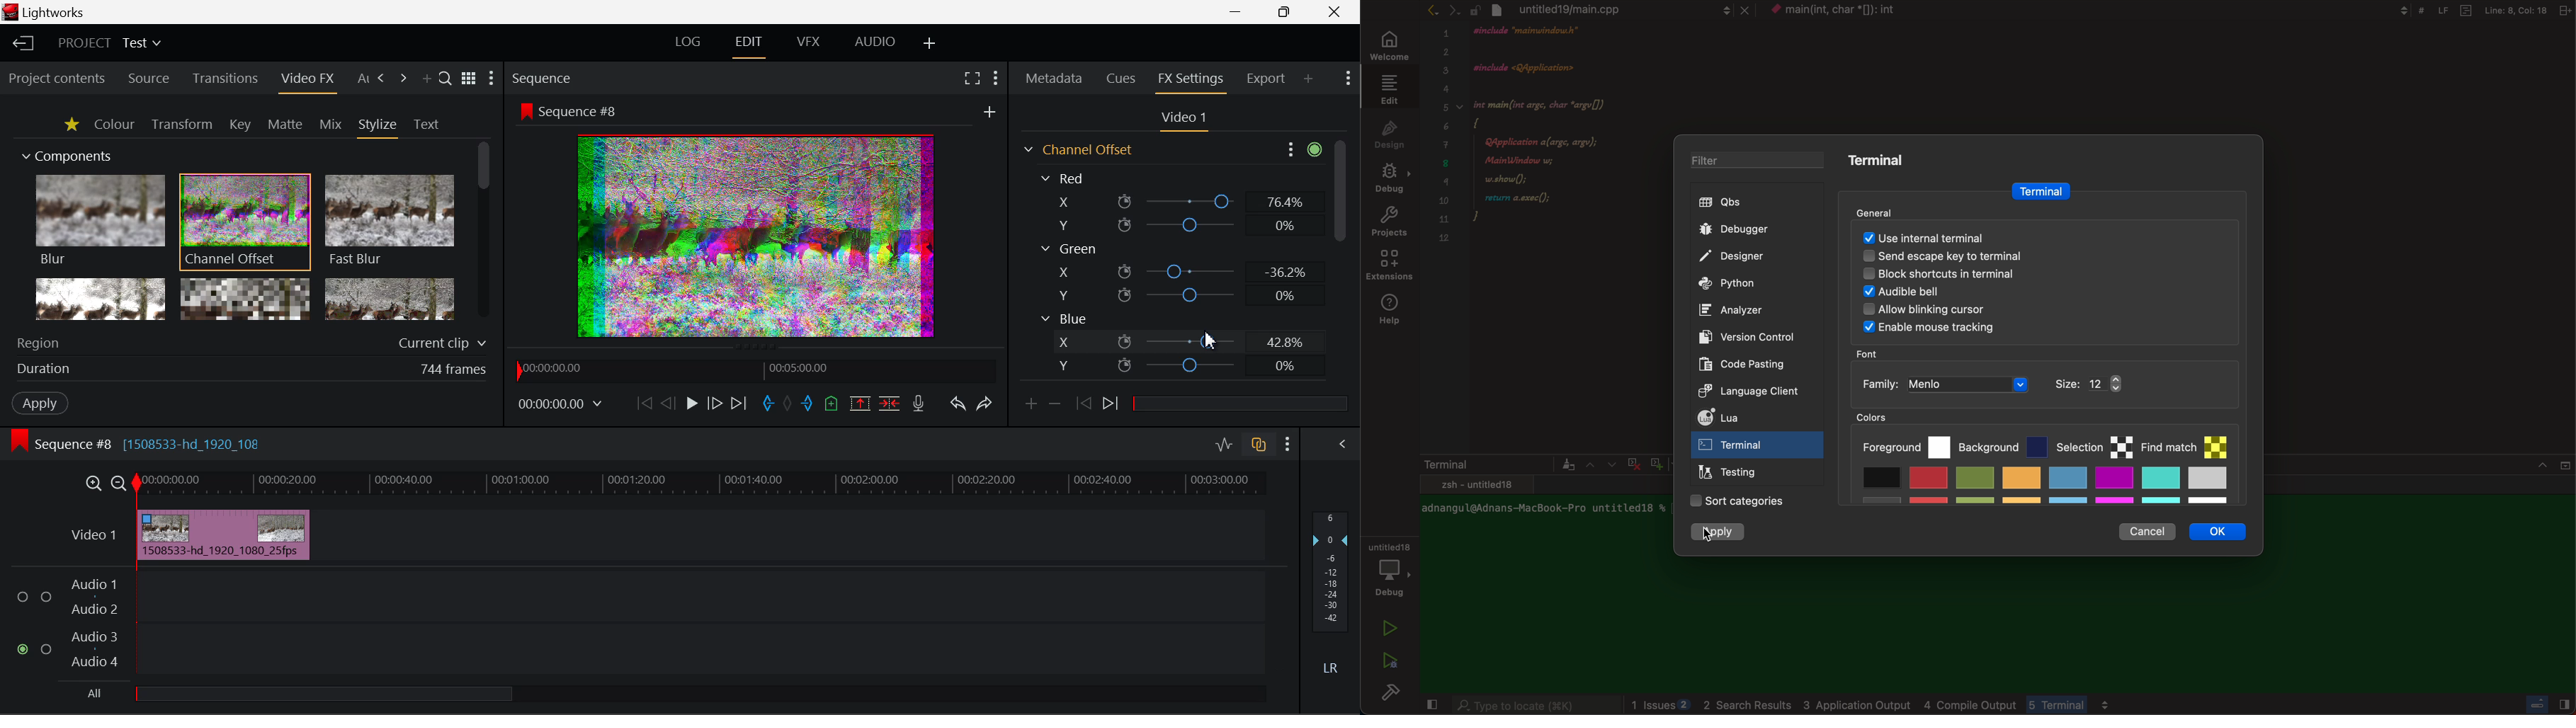  Describe the element at coordinates (2012, 293) in the screenshot. I see `audible bell` at that location.